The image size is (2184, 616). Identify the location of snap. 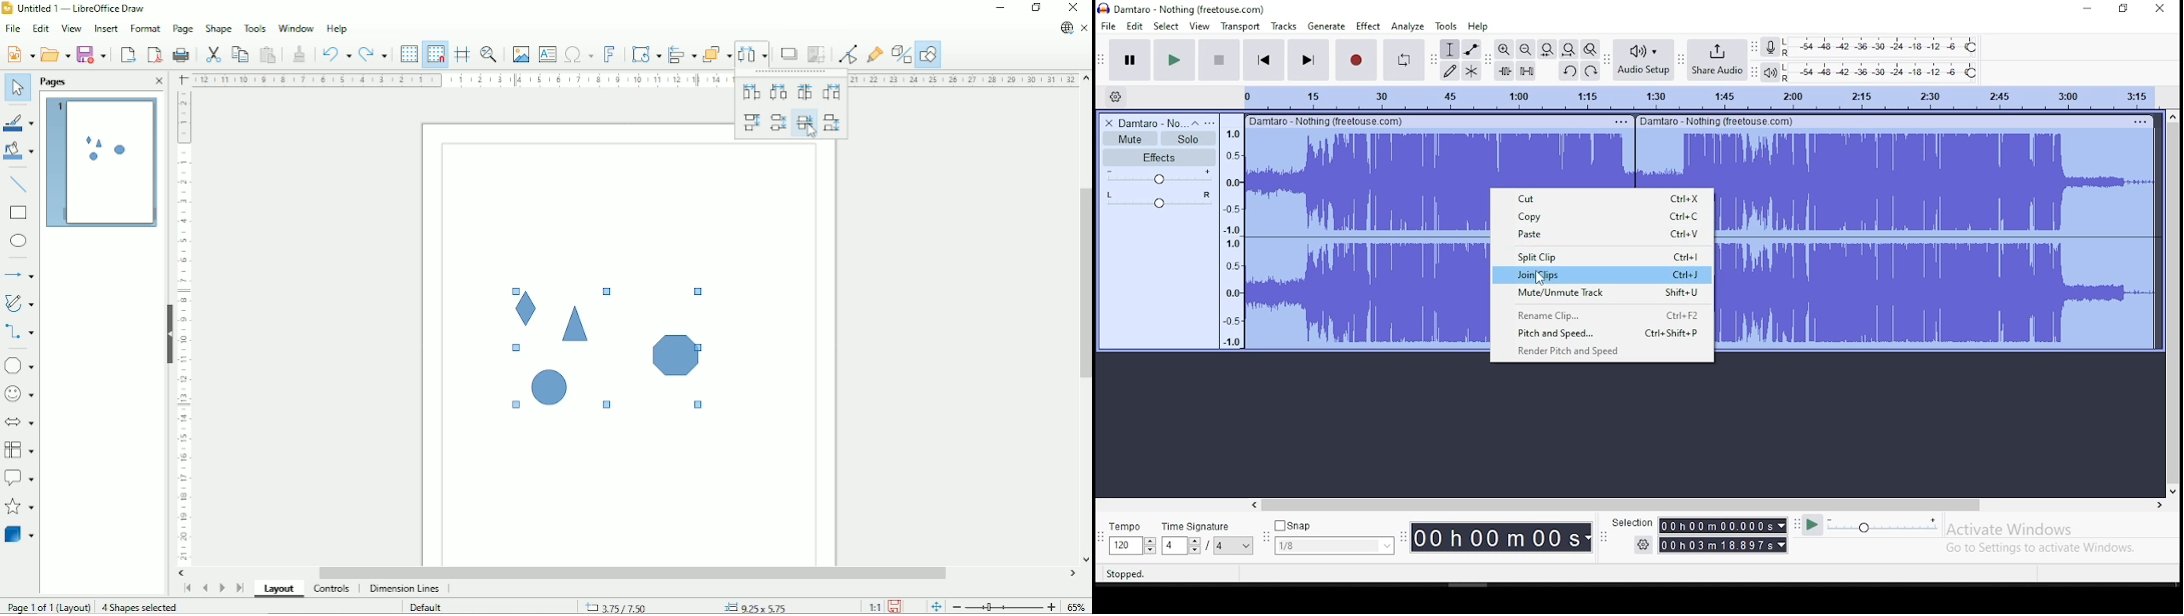
(1334, 547).